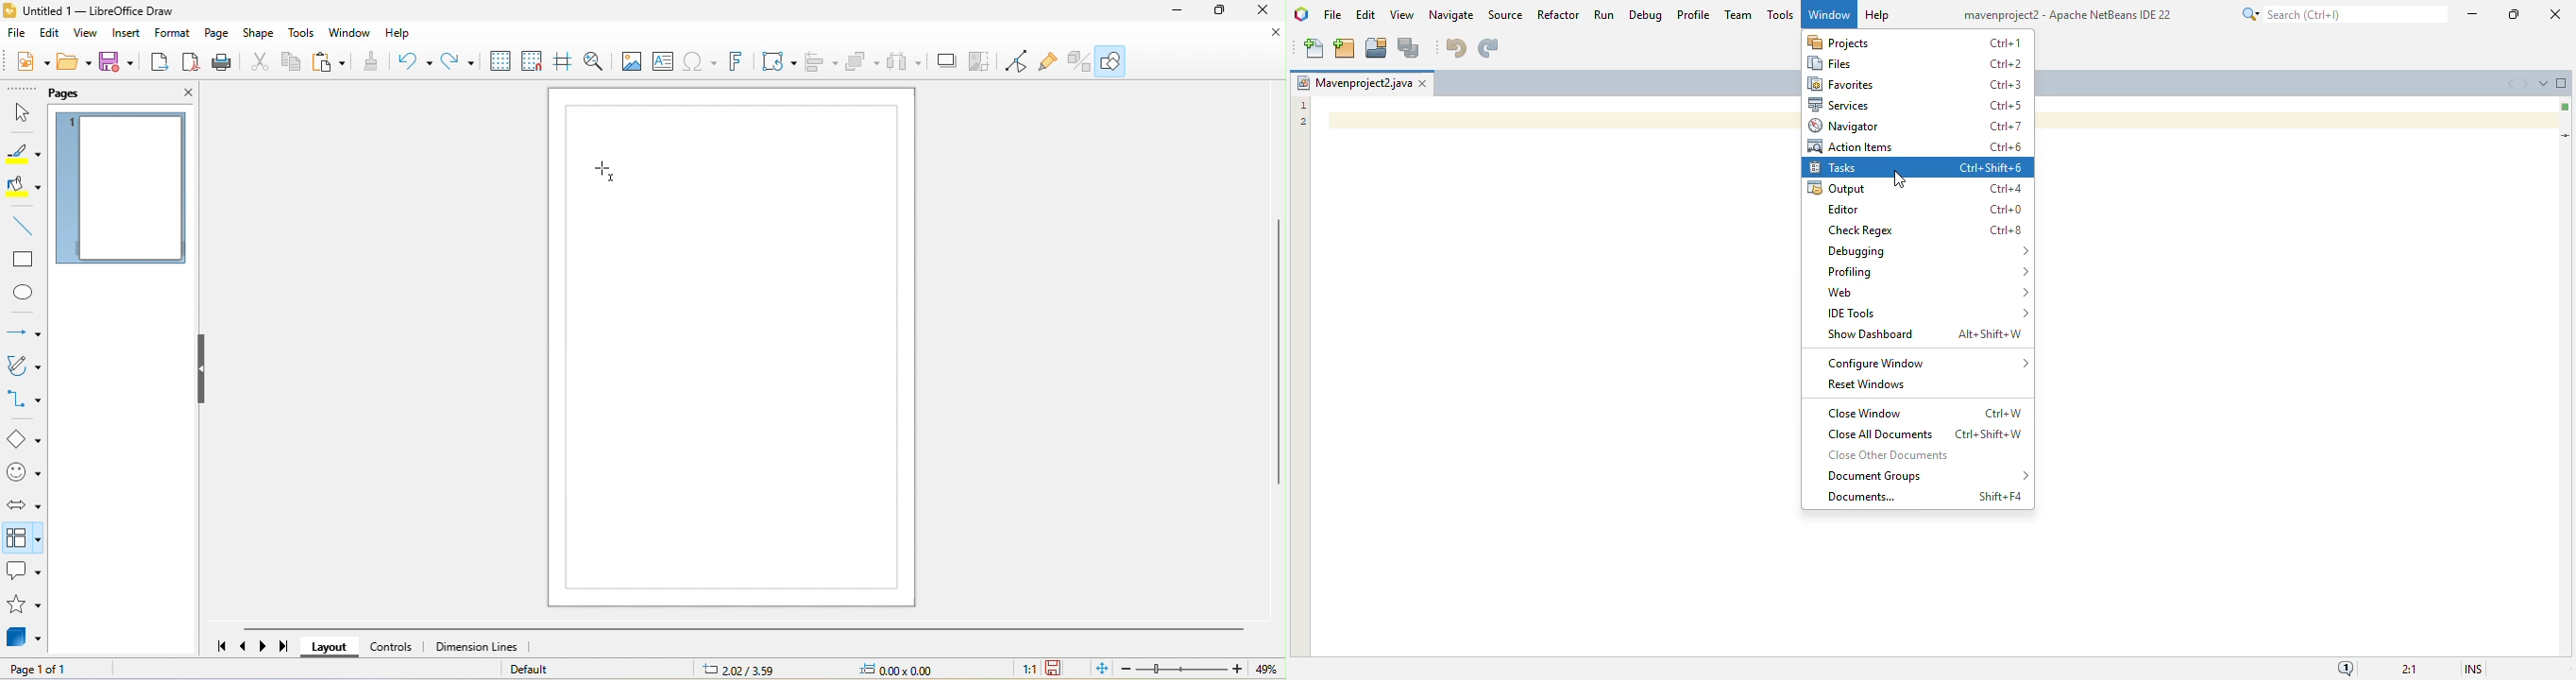 Image resolution: width=2576 pixels, height=700 pixels. I want to click on horizontal scroll bar, so click(743, 628).